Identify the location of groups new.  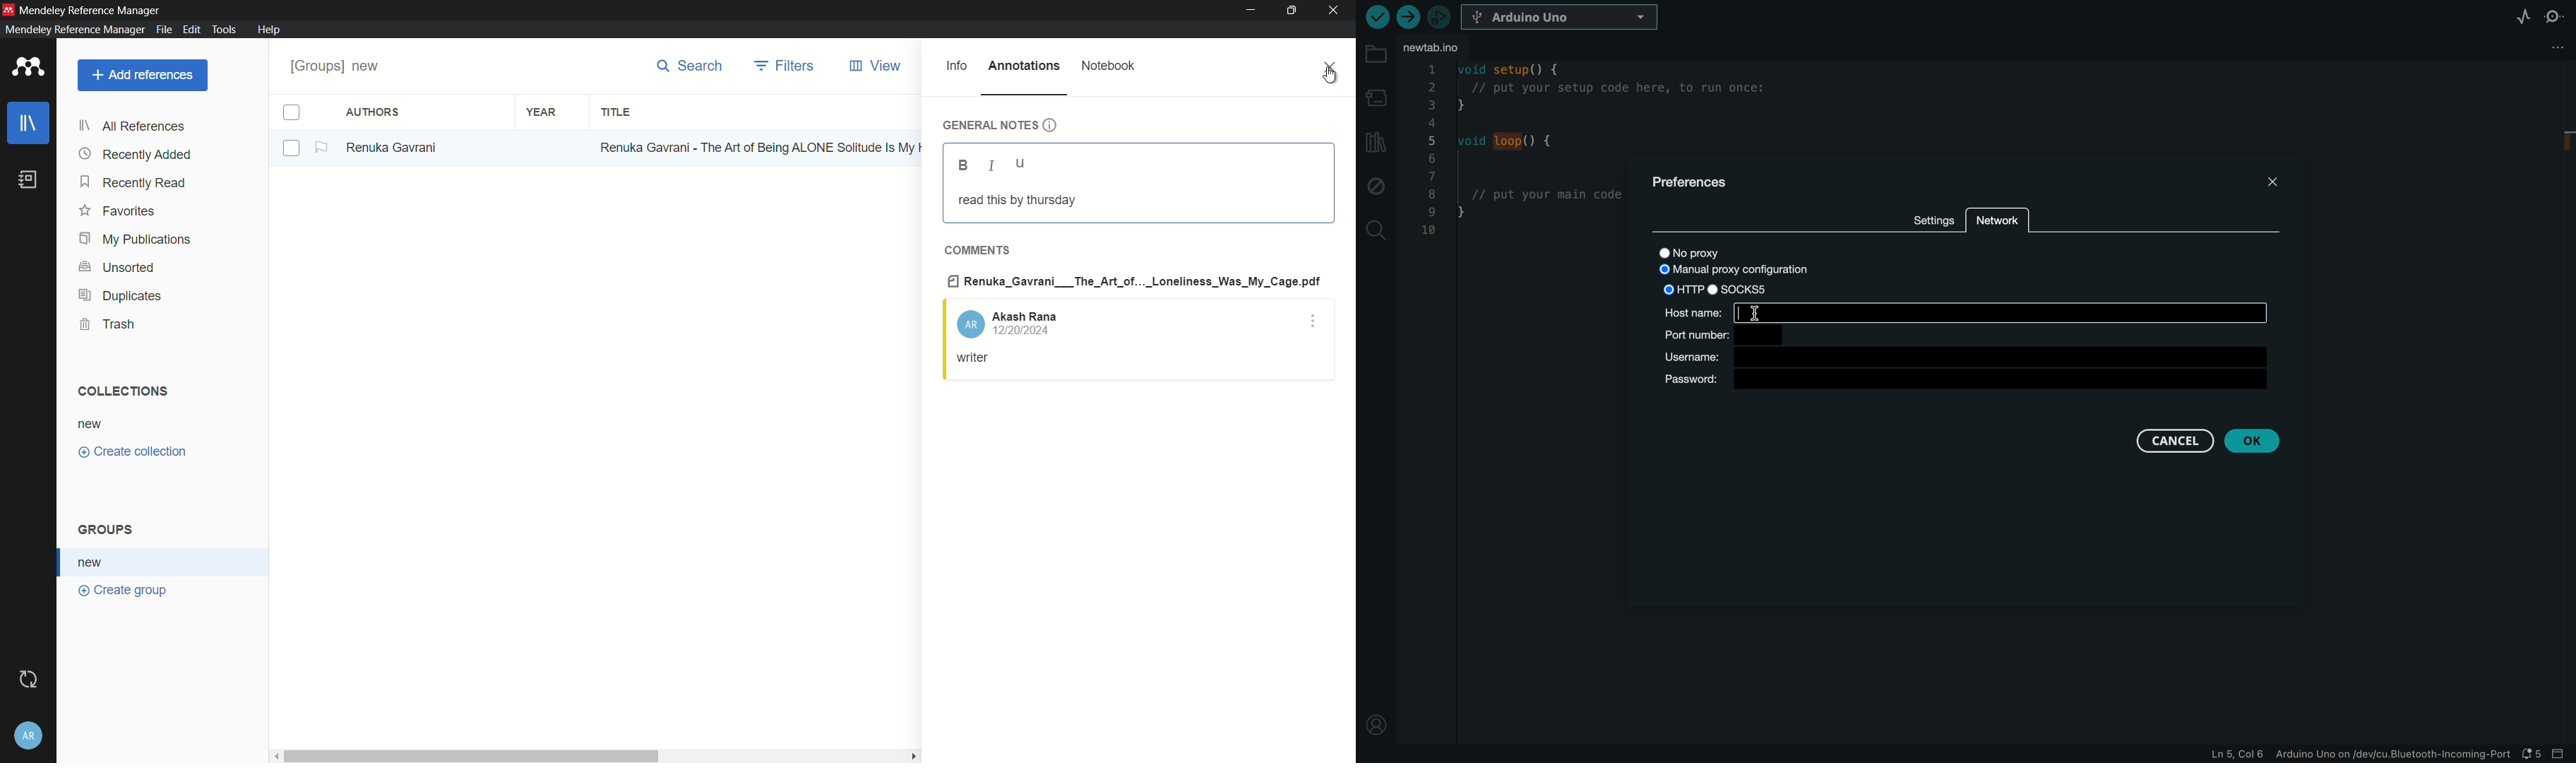
(340, 66).